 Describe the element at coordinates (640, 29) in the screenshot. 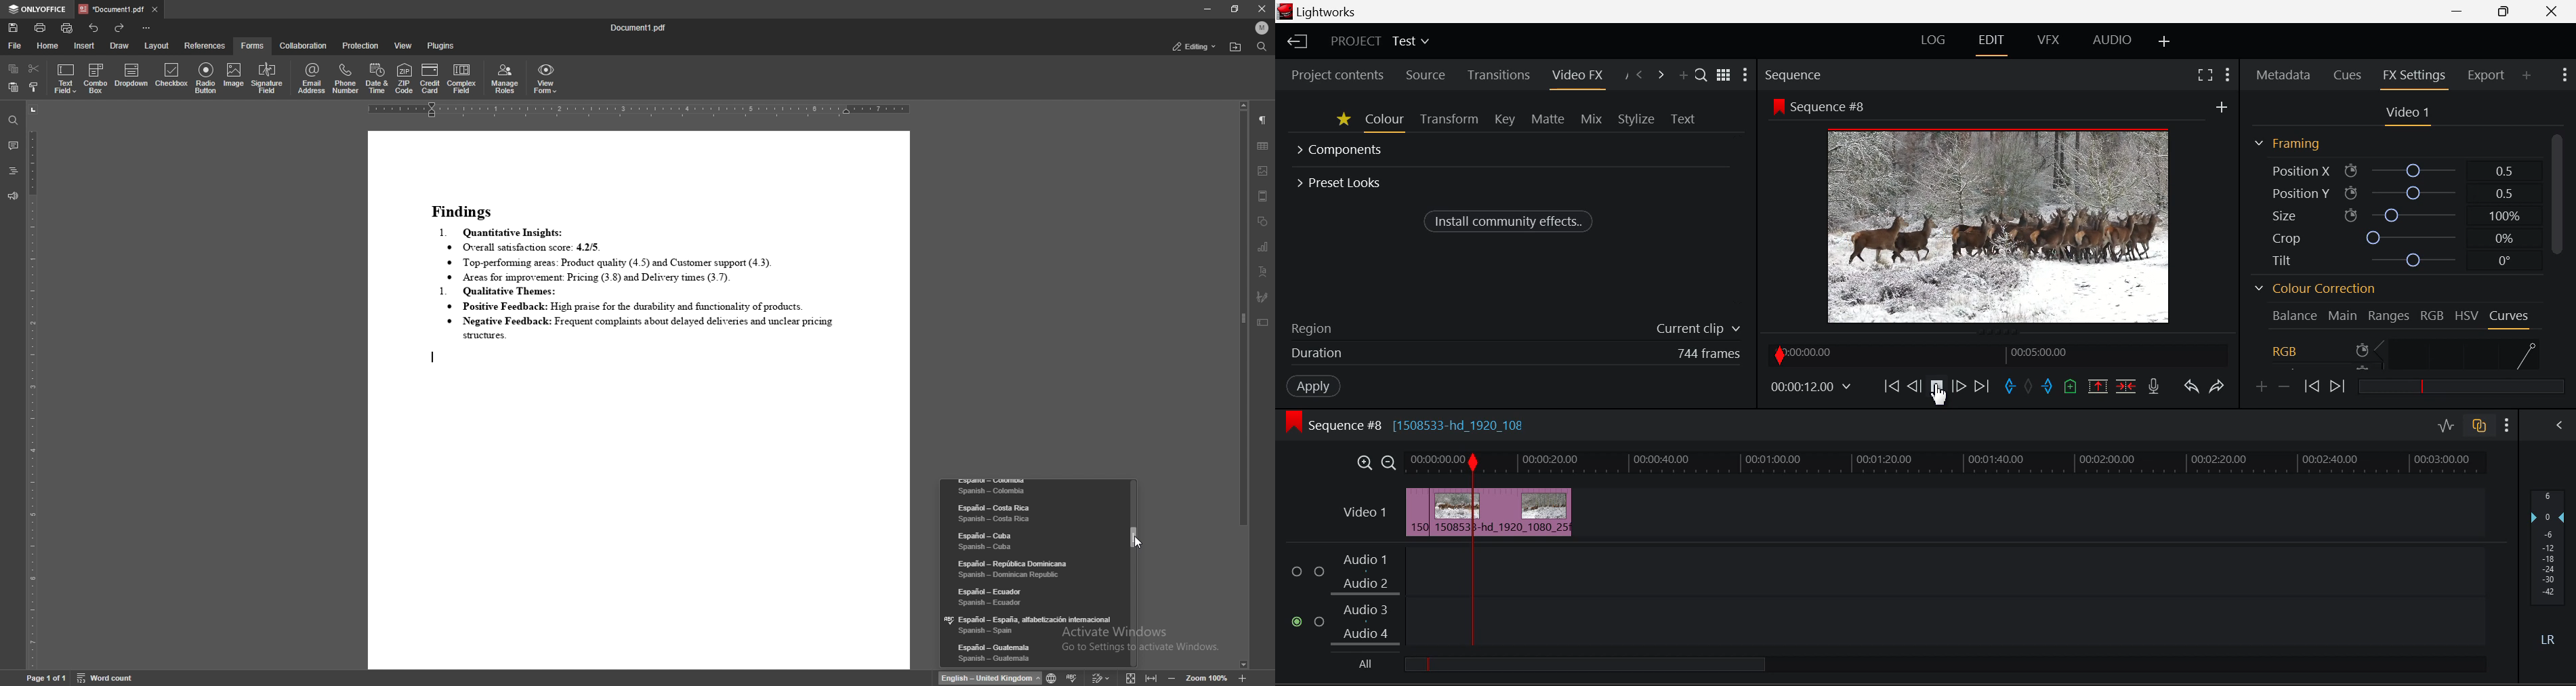

I see `file name` at that location.